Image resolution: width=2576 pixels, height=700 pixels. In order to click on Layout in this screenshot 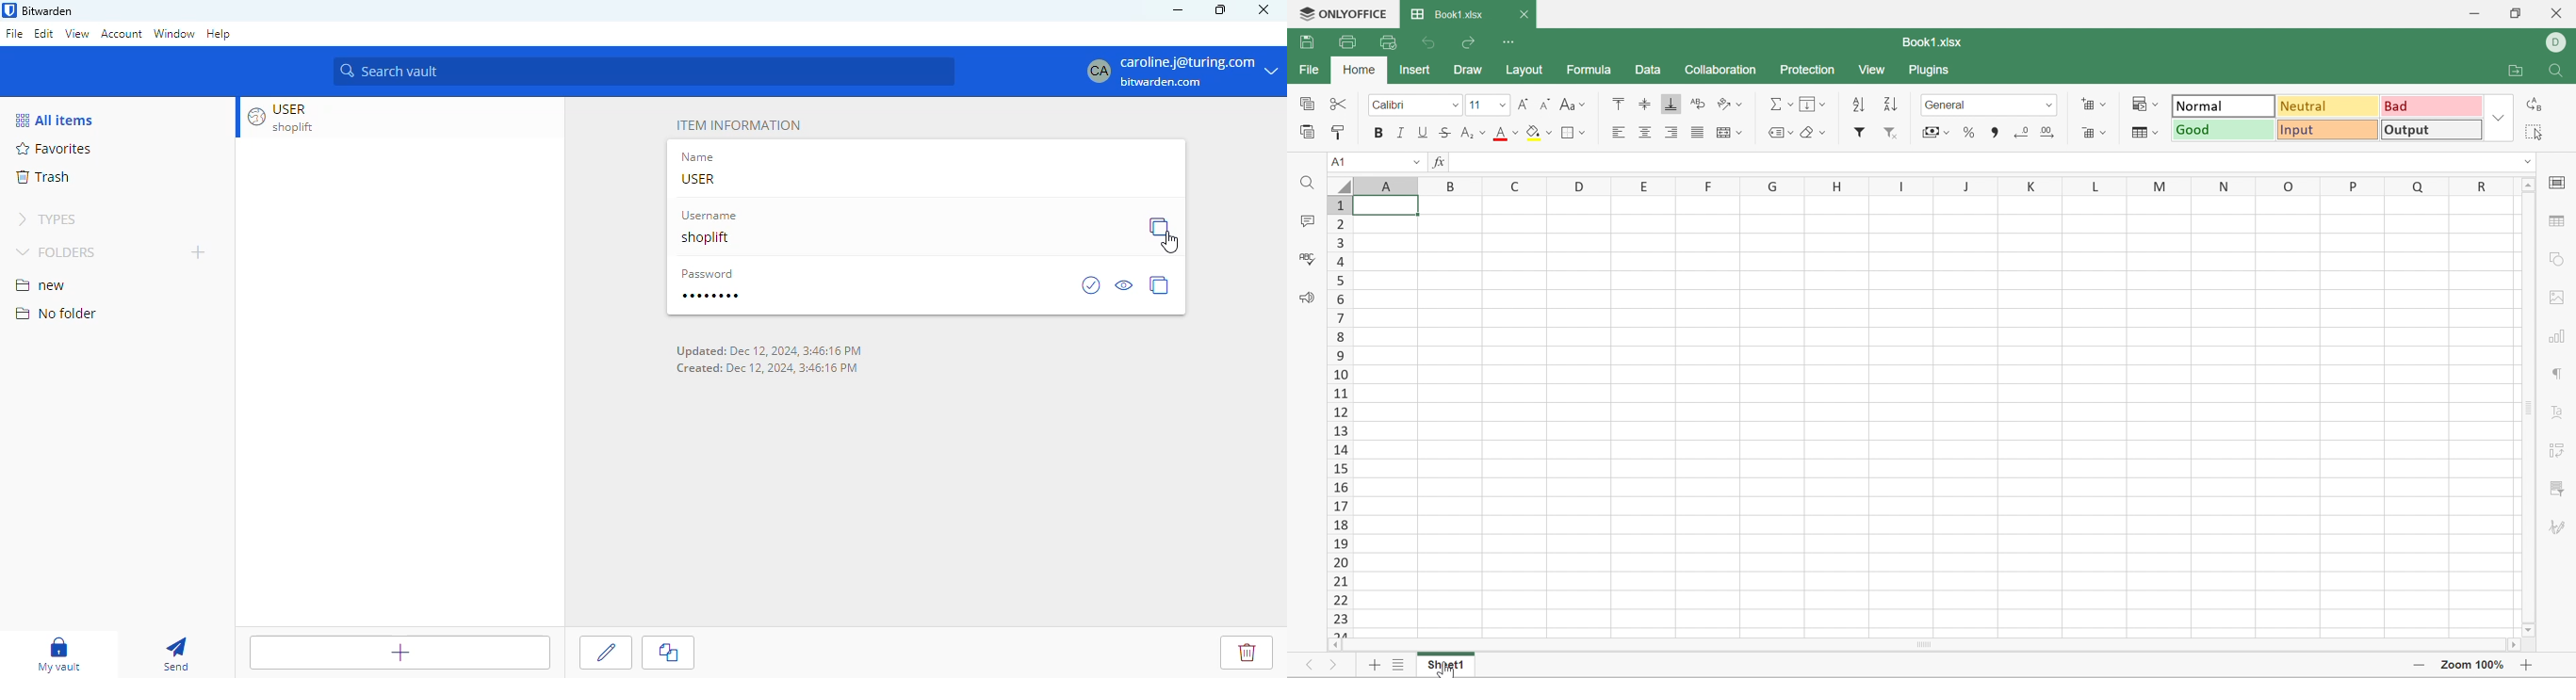, I will do `click(1526, 68)`.